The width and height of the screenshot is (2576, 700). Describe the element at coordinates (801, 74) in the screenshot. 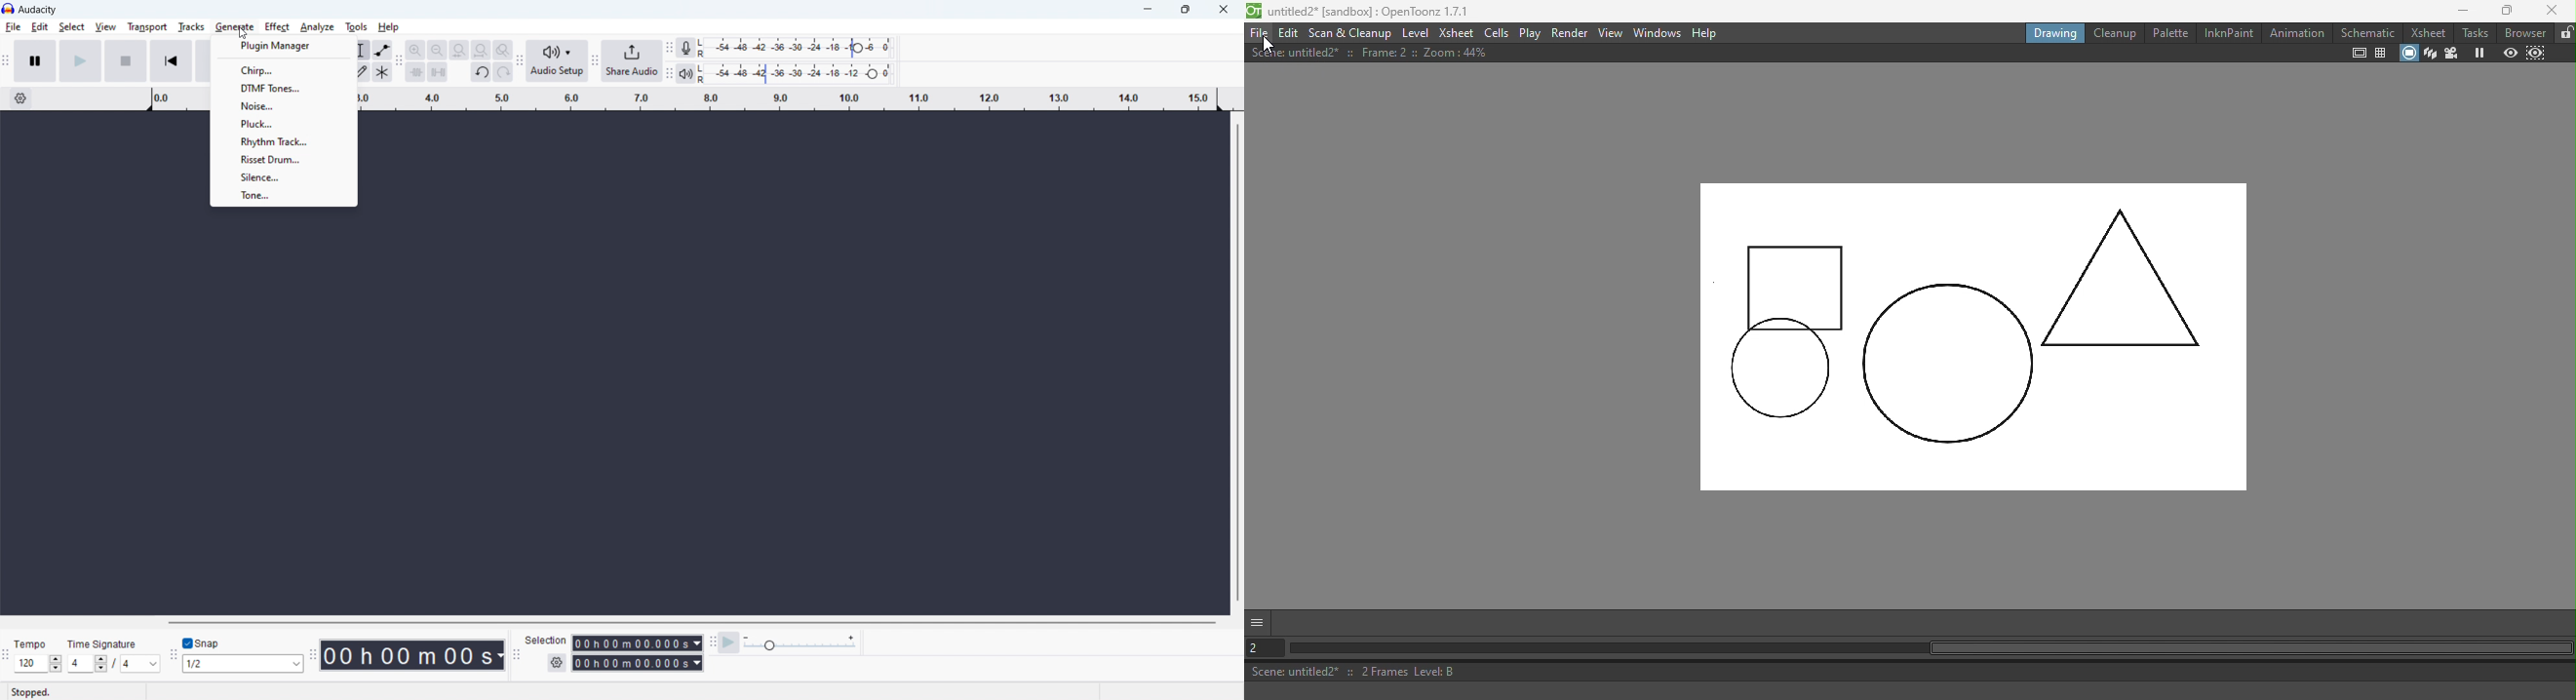

I see `playback meter` at that location.